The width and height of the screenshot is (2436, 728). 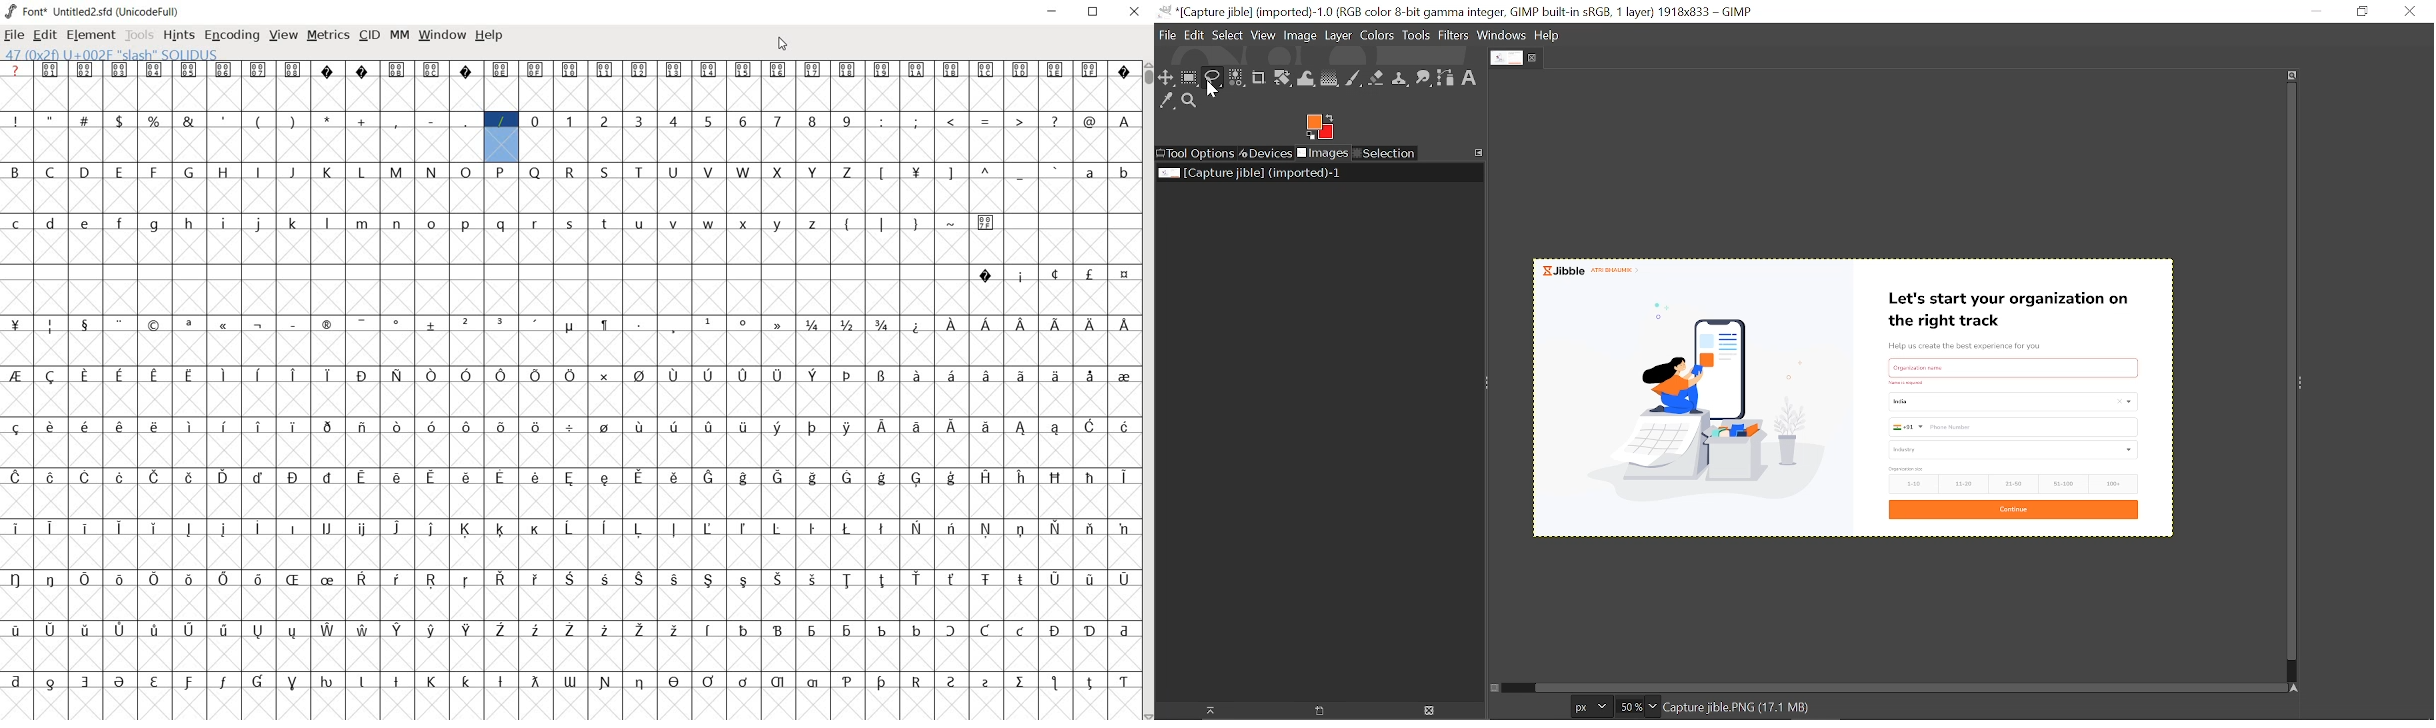 I want to click on glyph, so click(x=258, y=171).